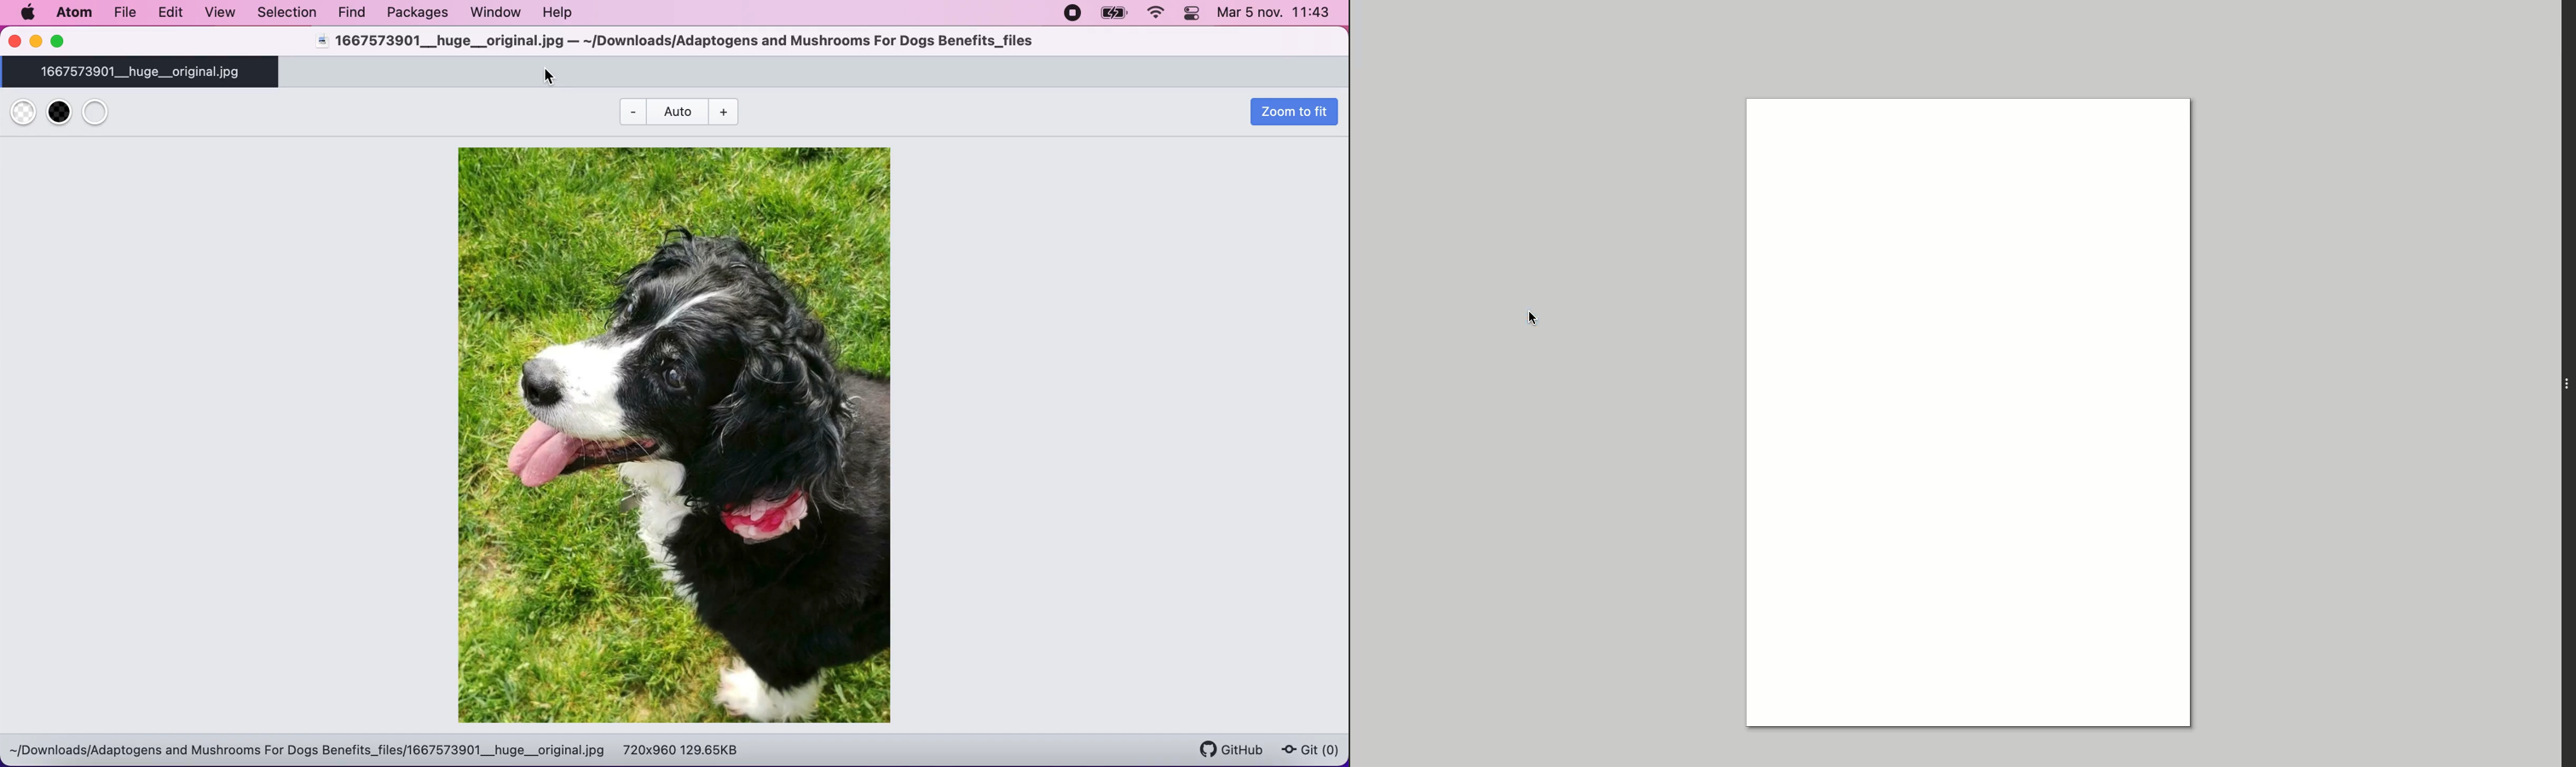  Describe the element at coordinates (1191, 14) in the screenshot. I see `panel control` at that location.